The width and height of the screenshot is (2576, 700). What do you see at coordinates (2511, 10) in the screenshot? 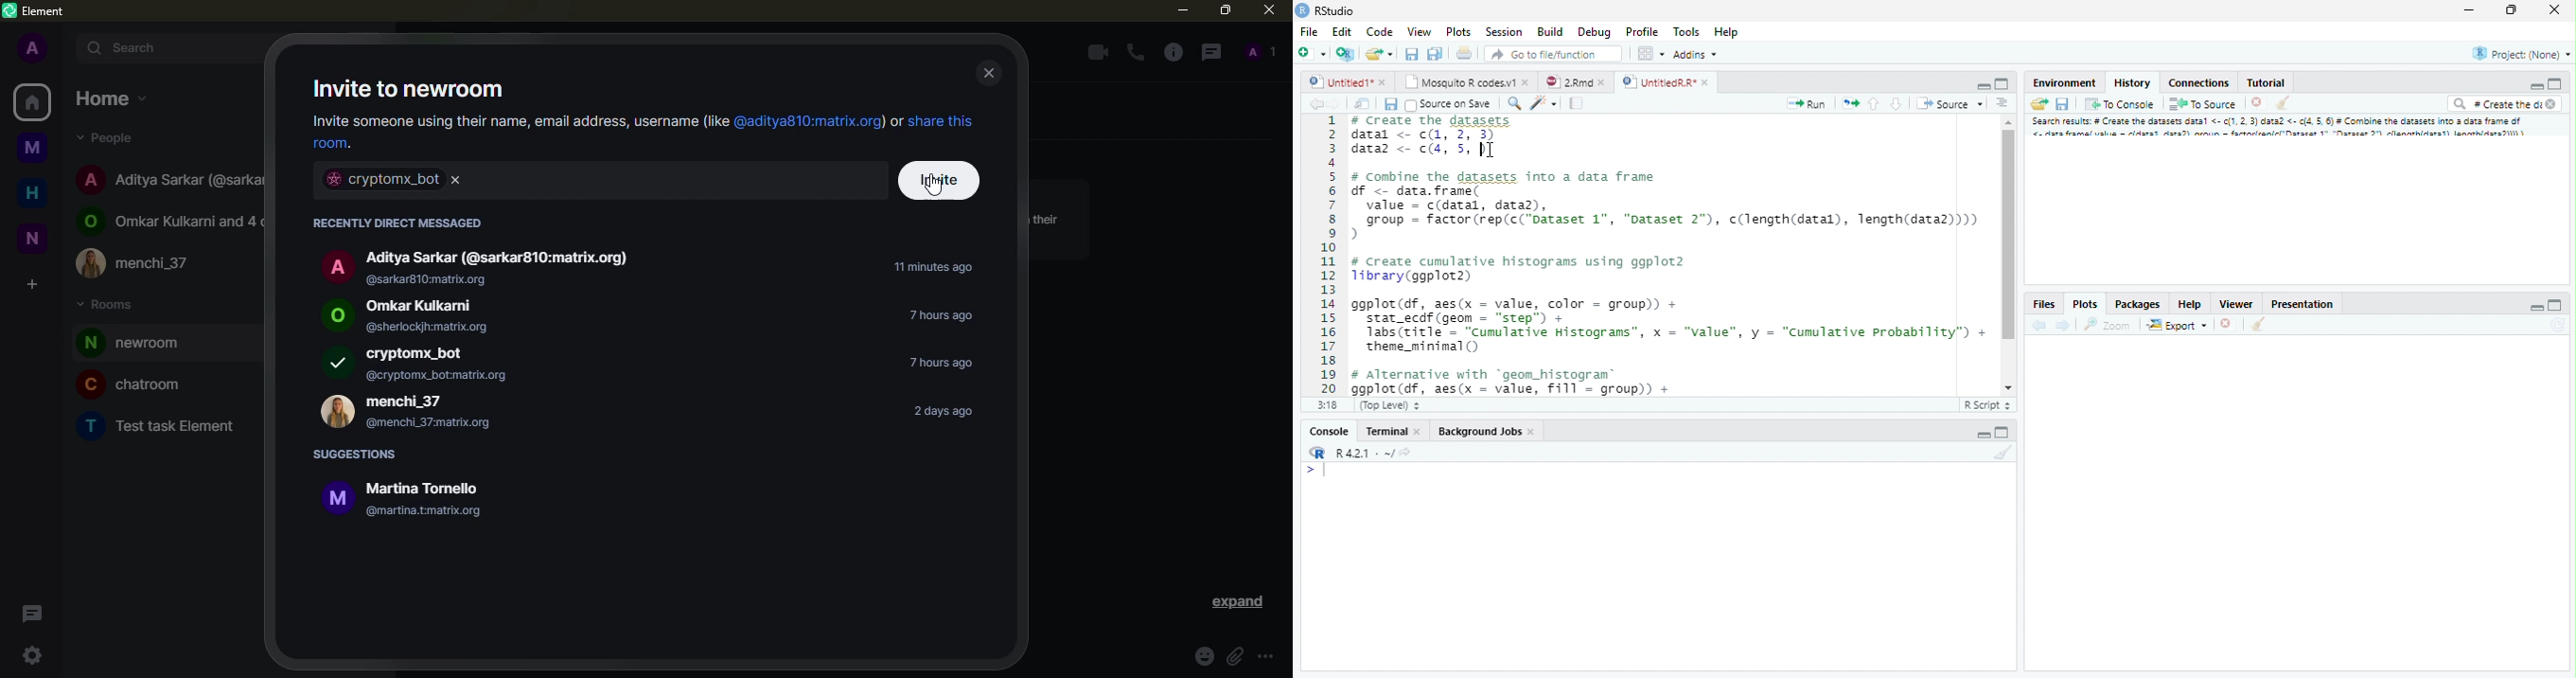
I see `Maximize` at bounding box center [2511, 10].